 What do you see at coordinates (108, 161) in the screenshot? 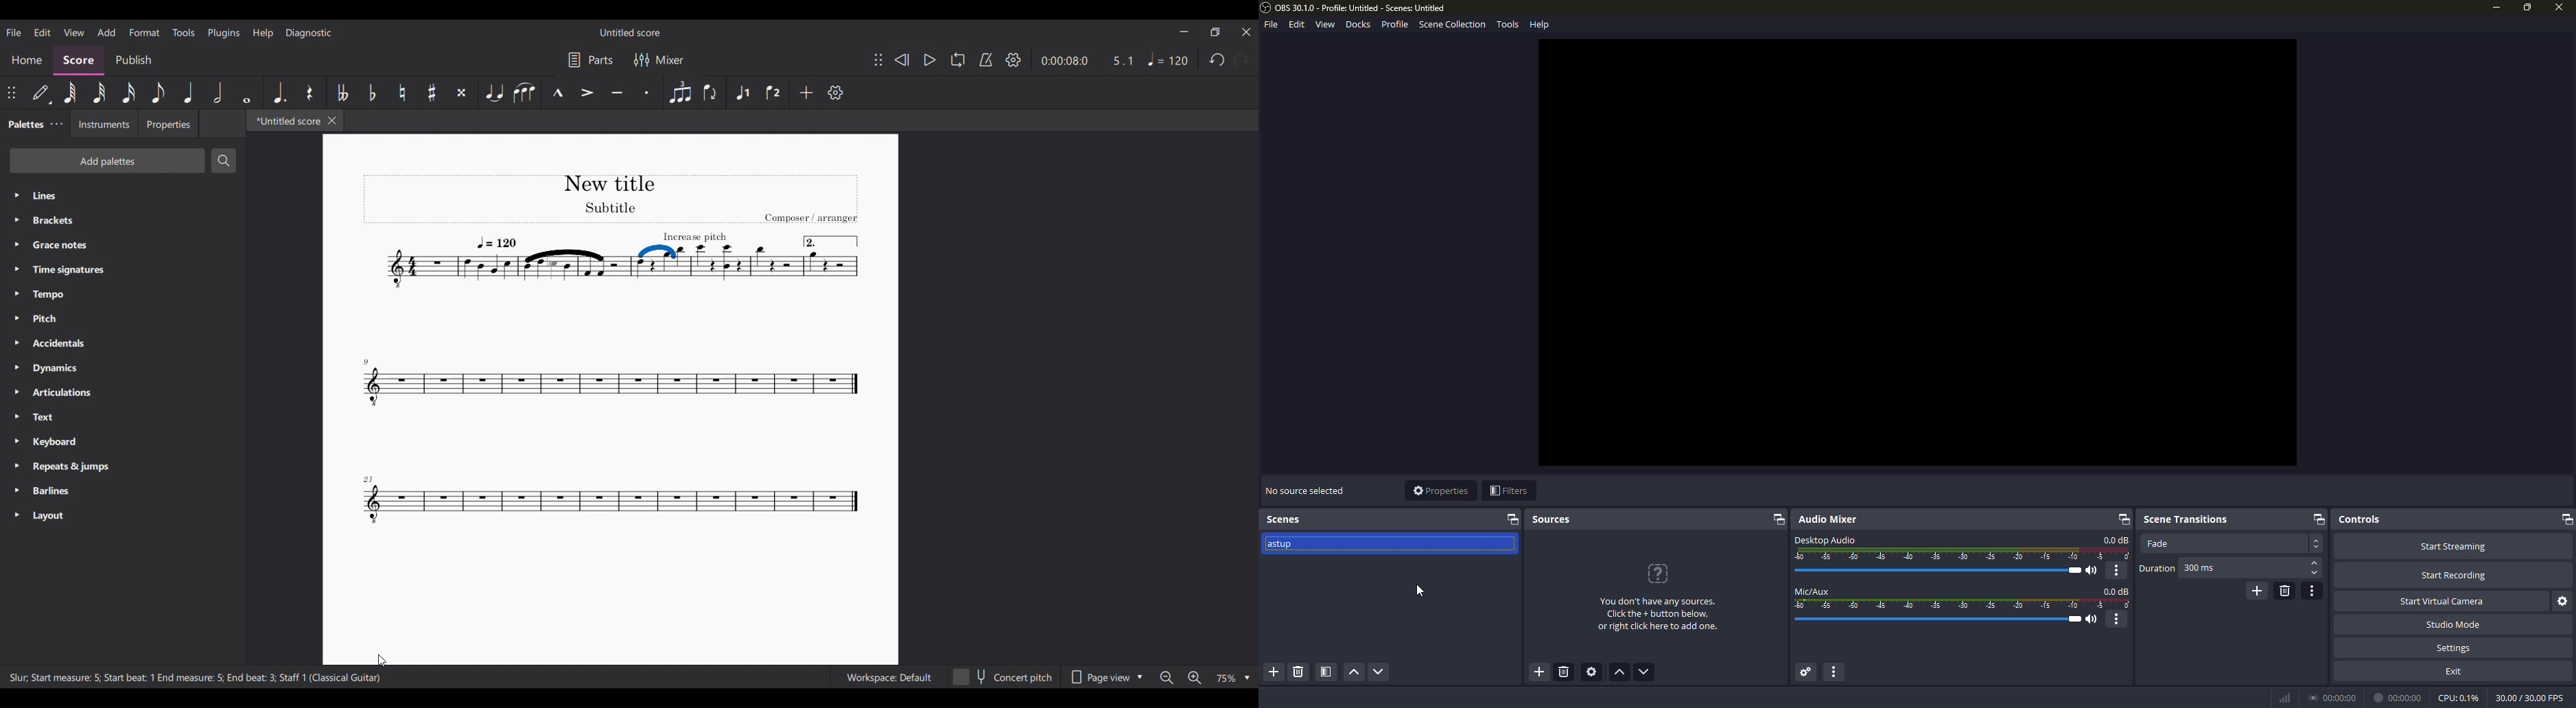
I see `Add palettes` at bounding box center [108, 161].